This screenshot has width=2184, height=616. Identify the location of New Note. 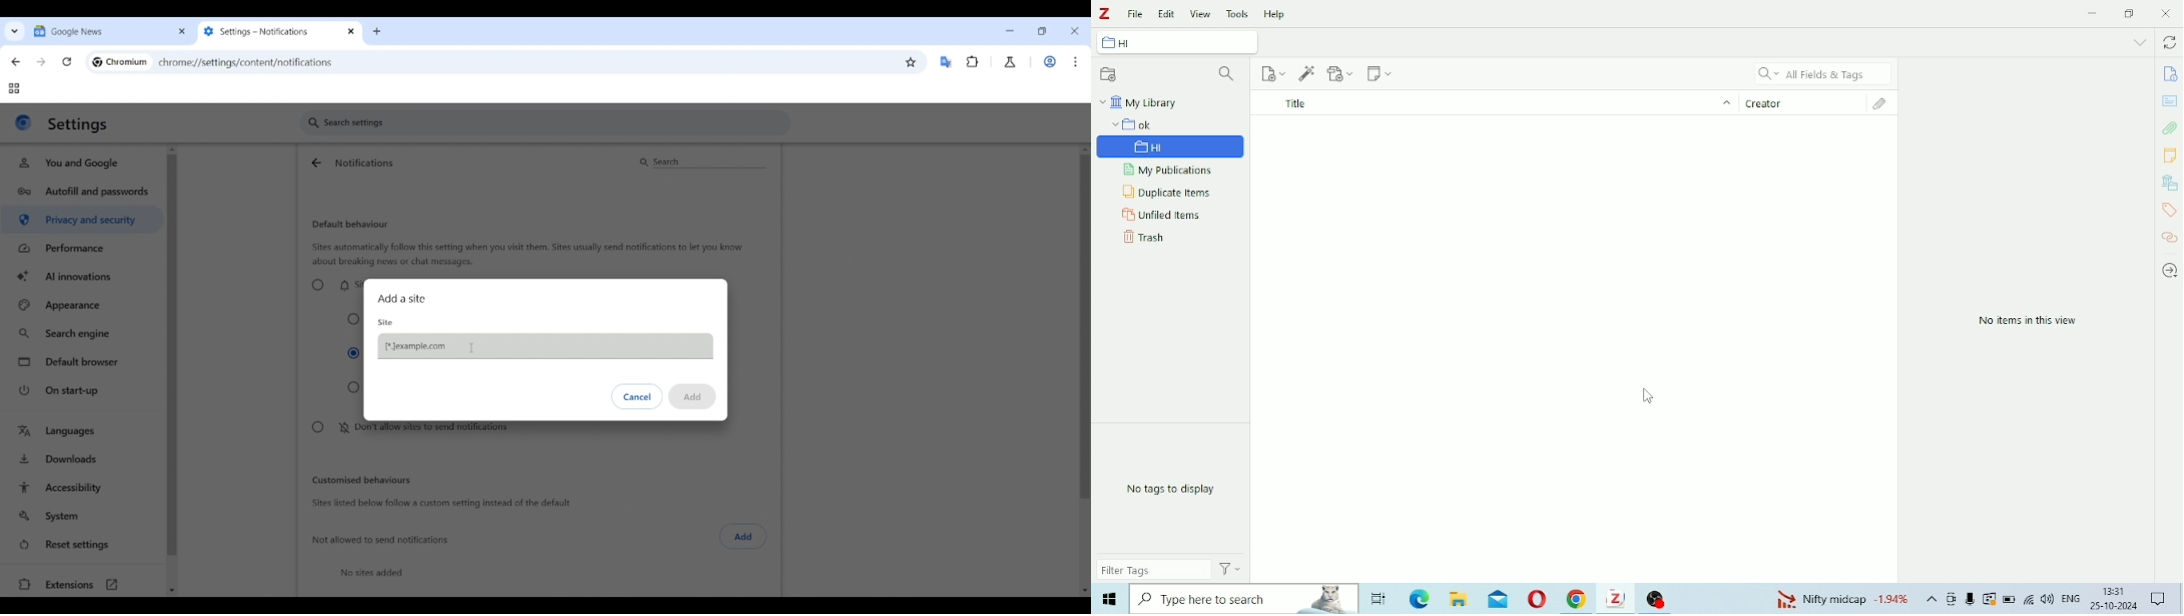
(1380, 73).